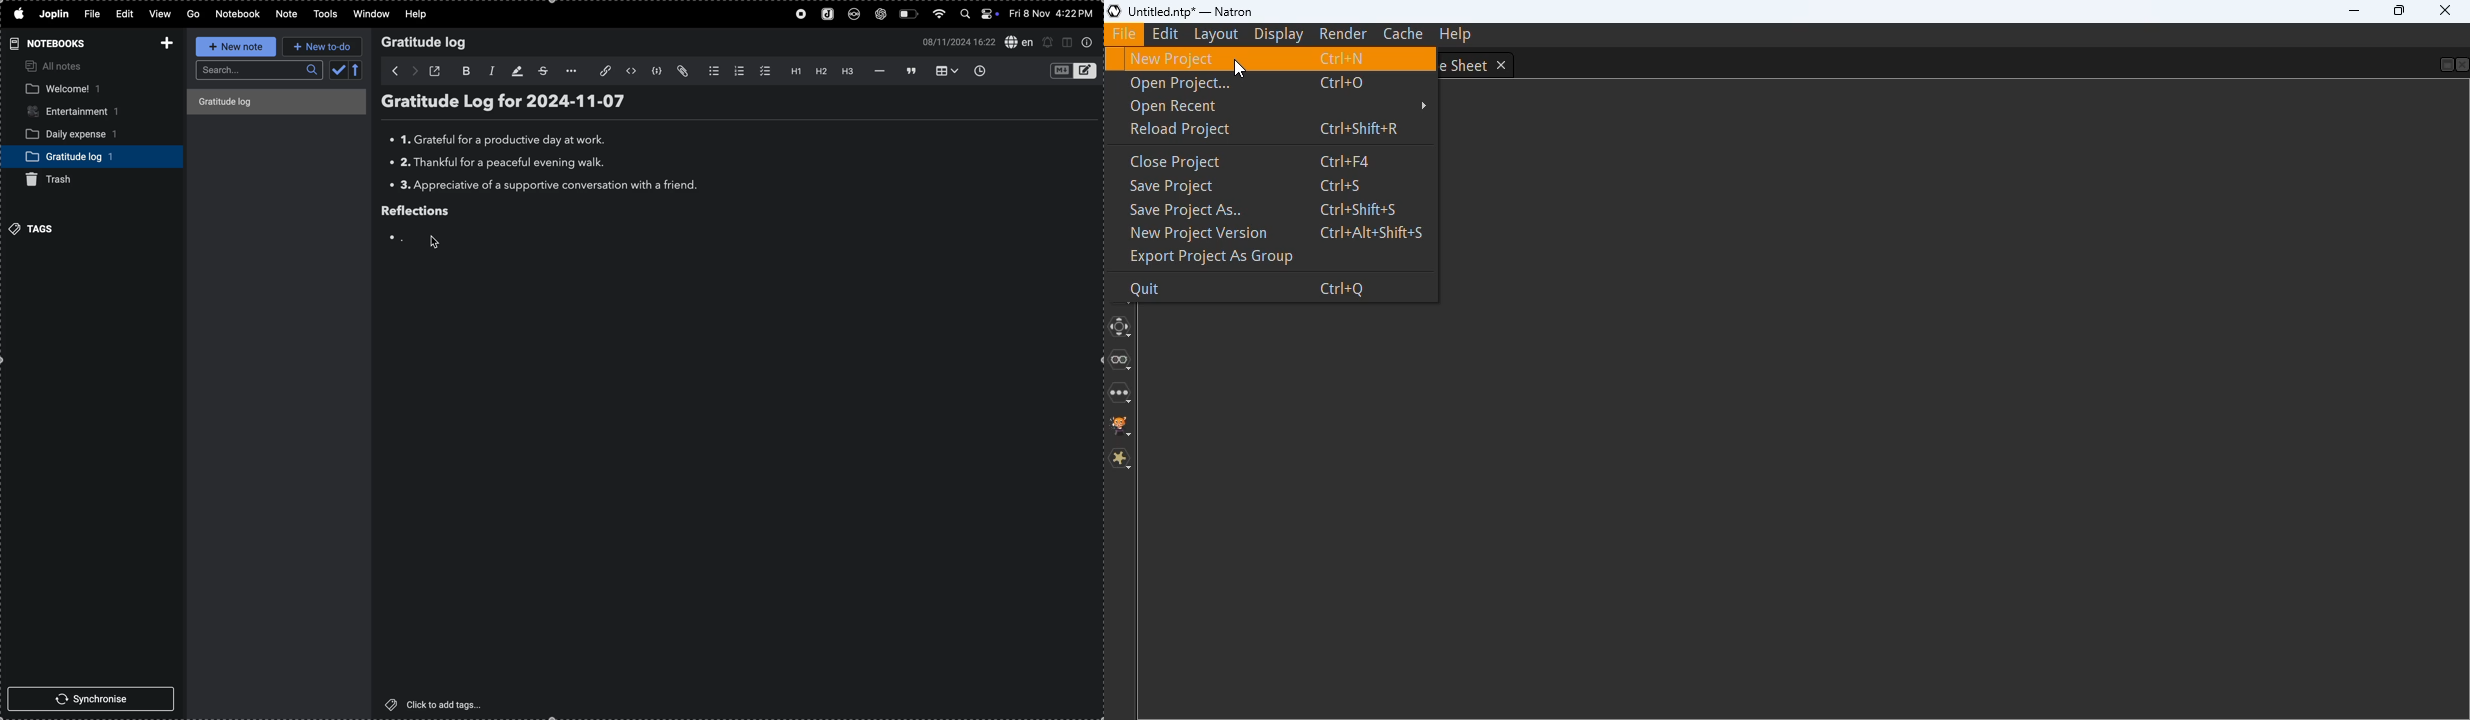  I want to click on title, so click(445, 104).